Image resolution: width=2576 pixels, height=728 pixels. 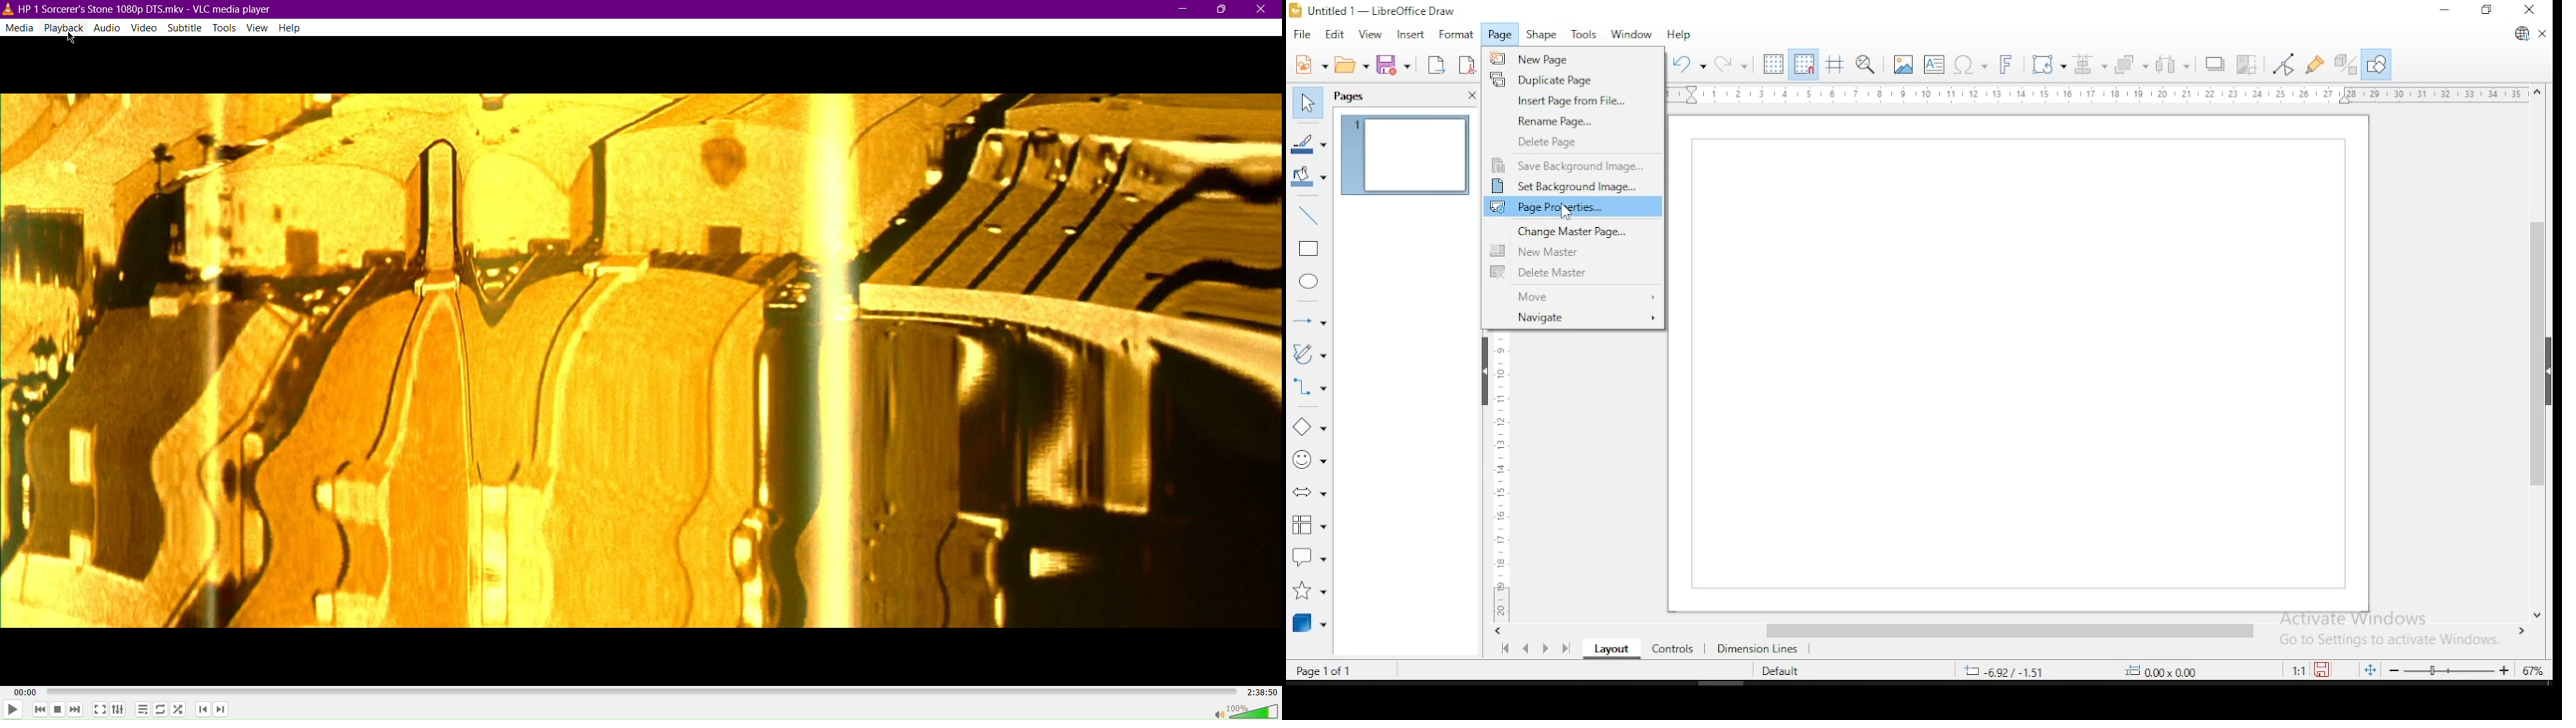 What do you see at coordinates (1309, 318) in the screenshot?
I see `lines and arrows` at bounding box center [1309, 318].